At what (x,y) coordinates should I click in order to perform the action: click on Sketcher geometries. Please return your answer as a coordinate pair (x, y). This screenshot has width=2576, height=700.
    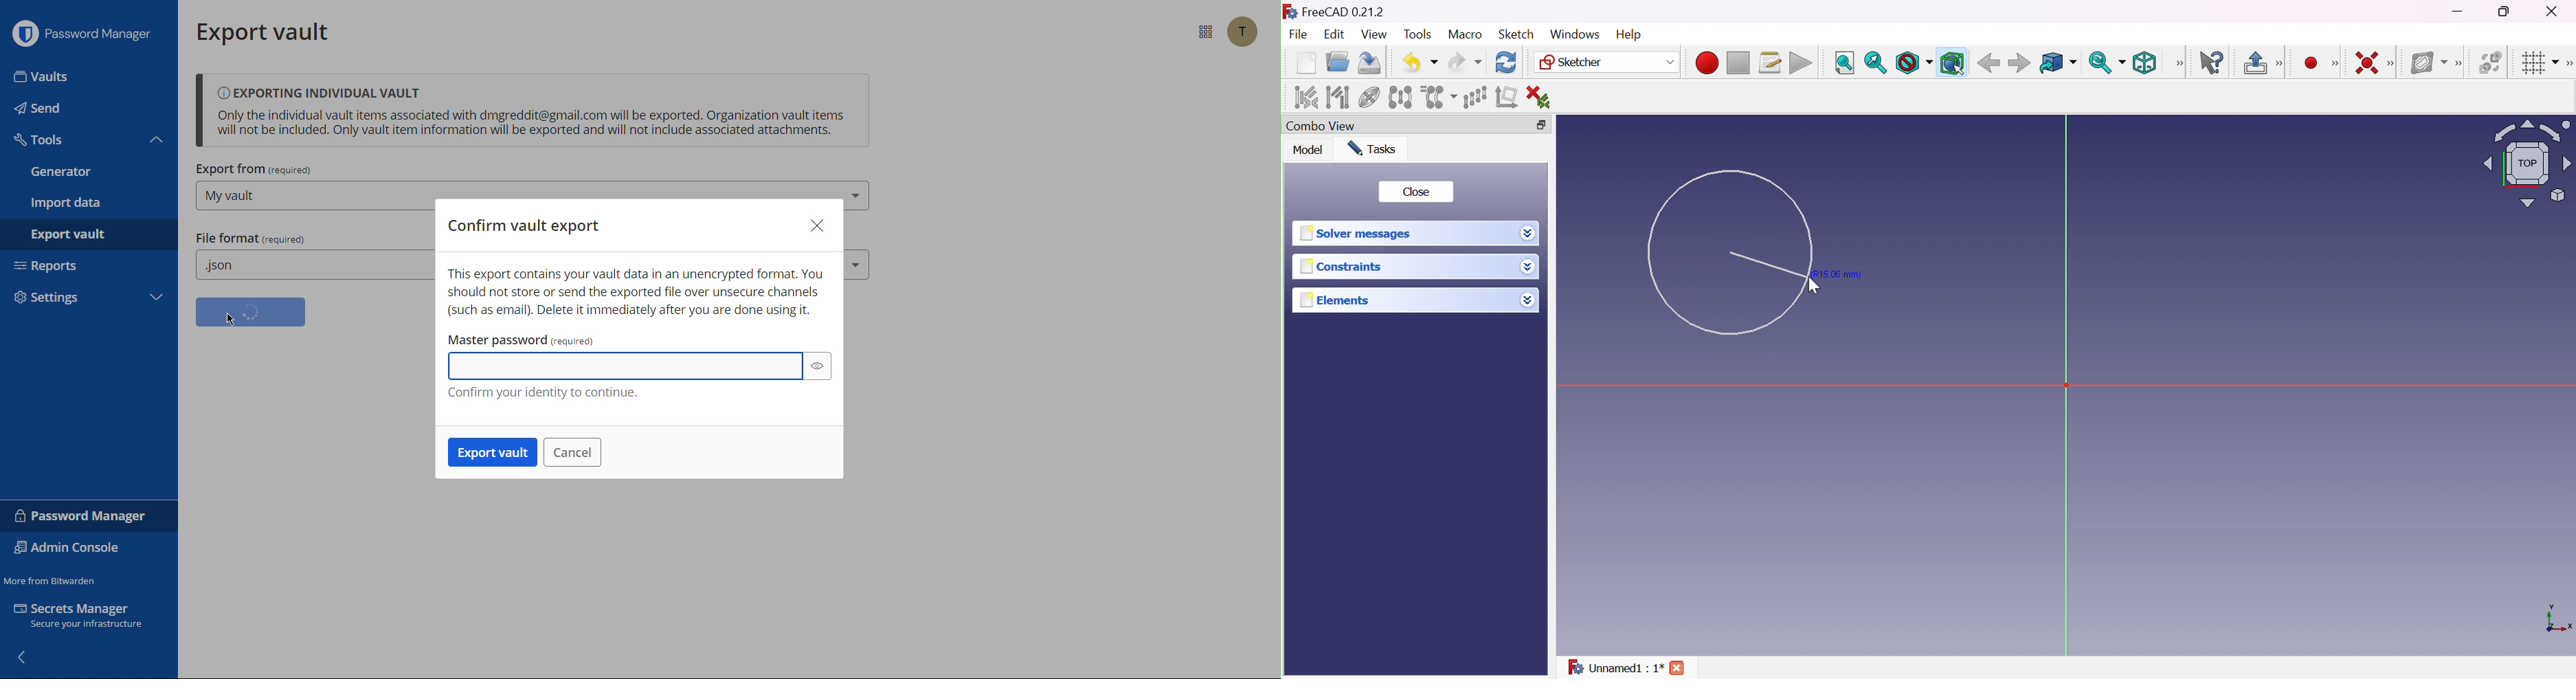
    Looking at the image, I should click on (2335, 64).